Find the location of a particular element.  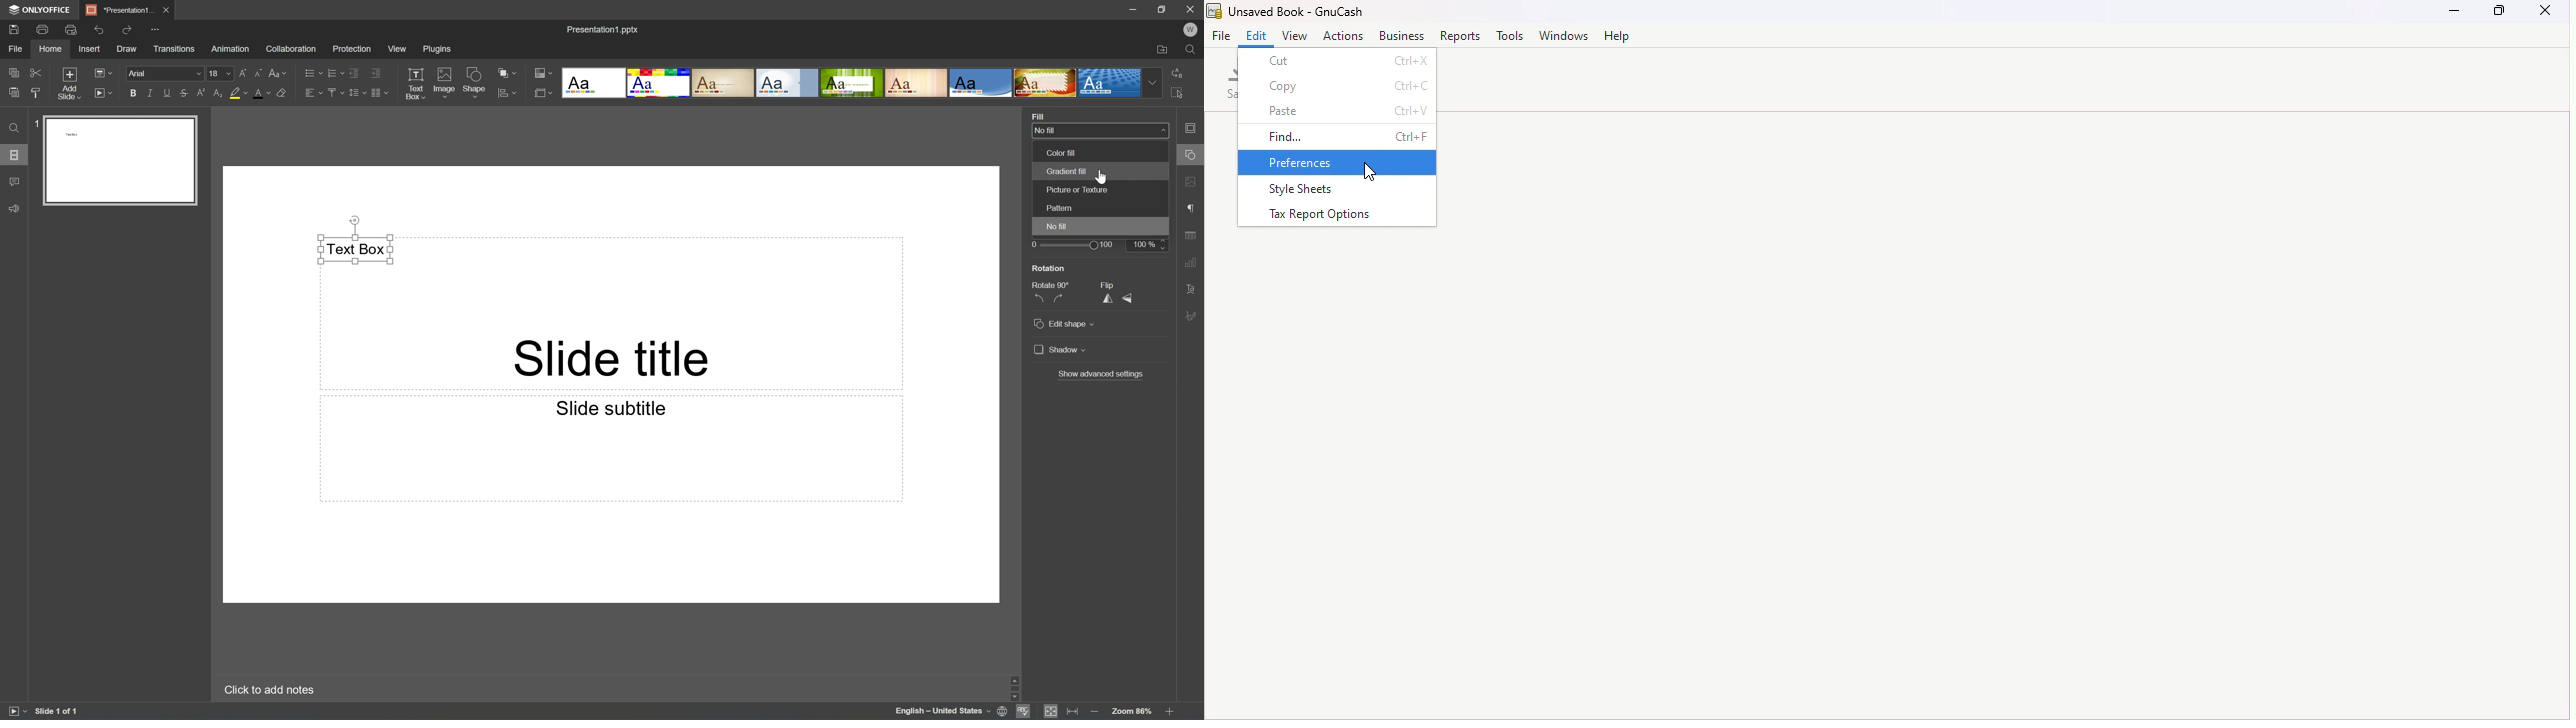

Replace is located at coordinates (1178, 72).